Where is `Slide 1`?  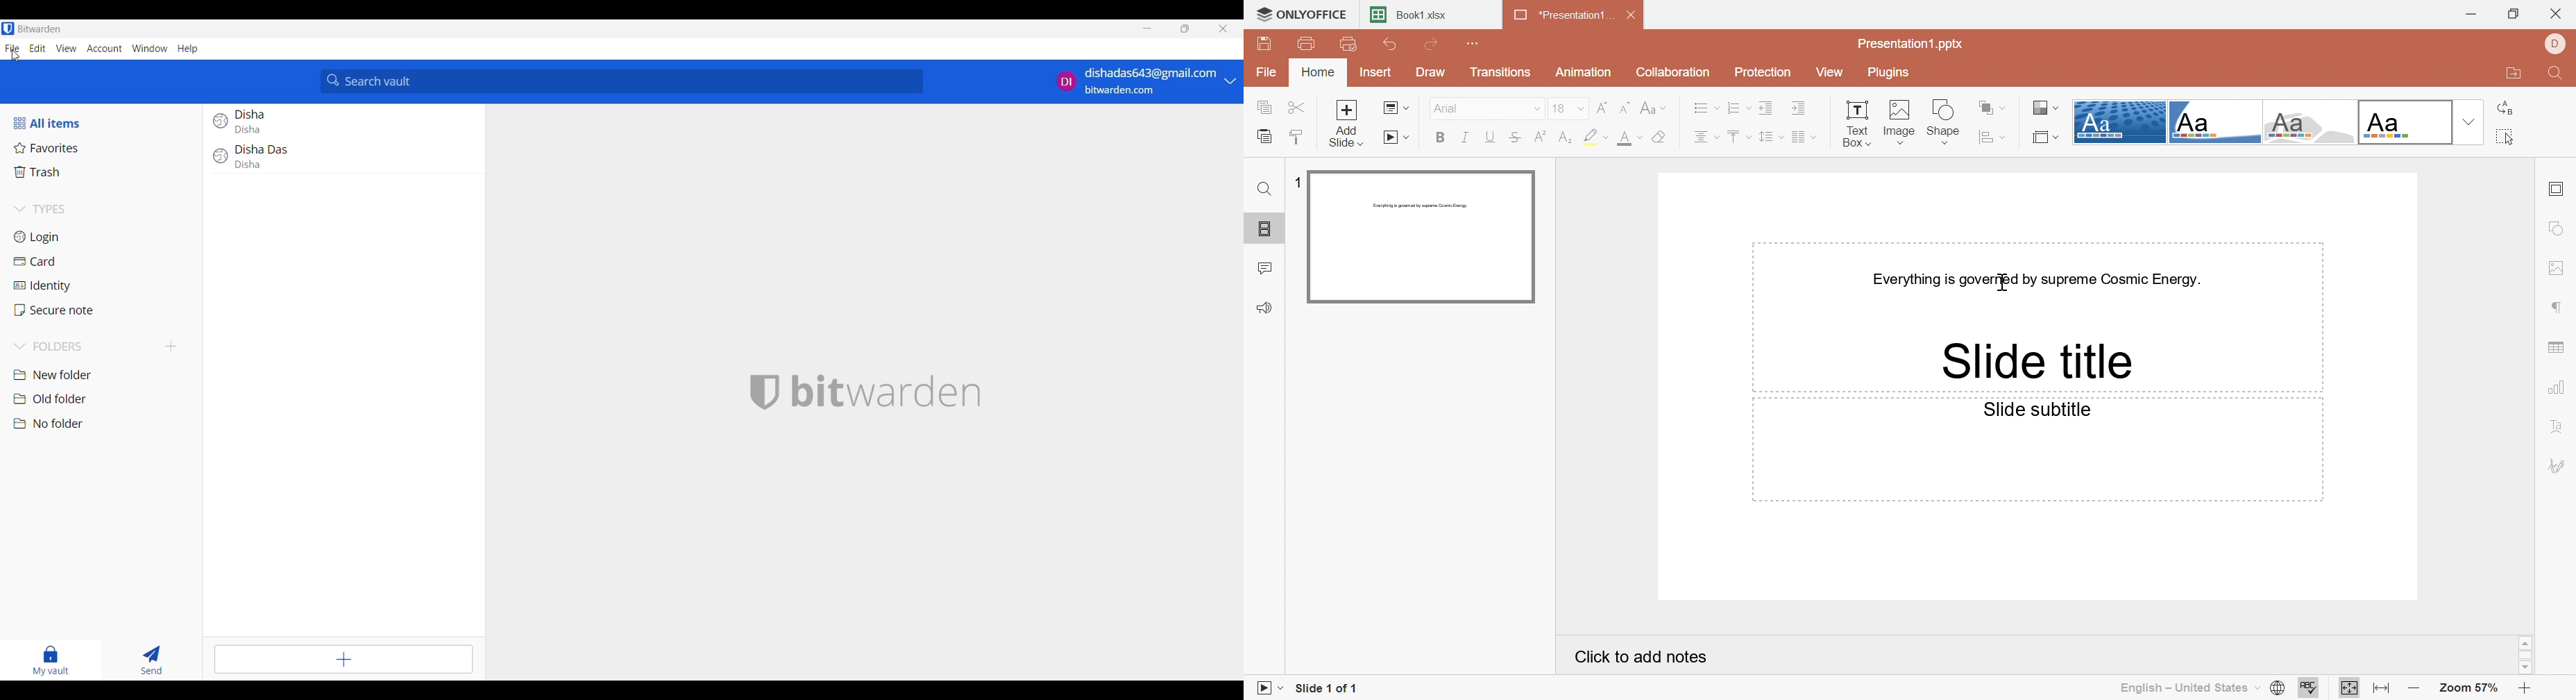
Slide 1 is located at coordinates (1421, 237).